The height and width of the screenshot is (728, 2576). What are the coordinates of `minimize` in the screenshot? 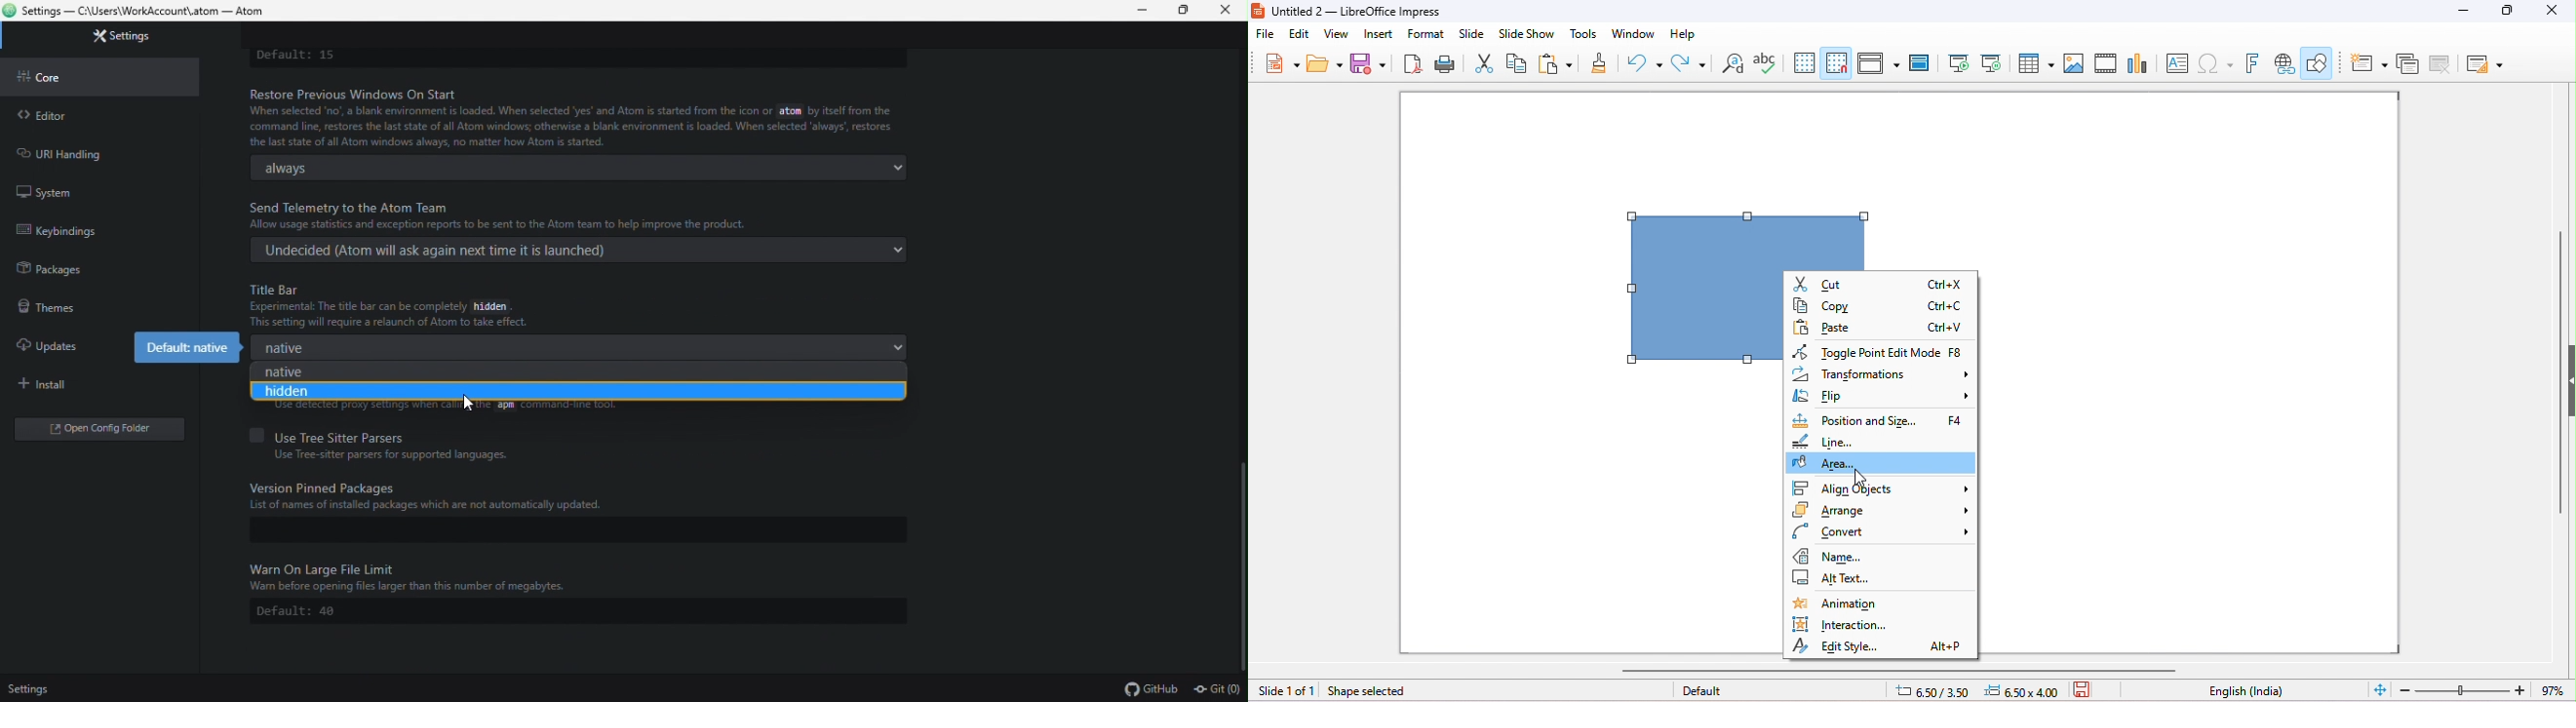 It's located at (2464, 11).